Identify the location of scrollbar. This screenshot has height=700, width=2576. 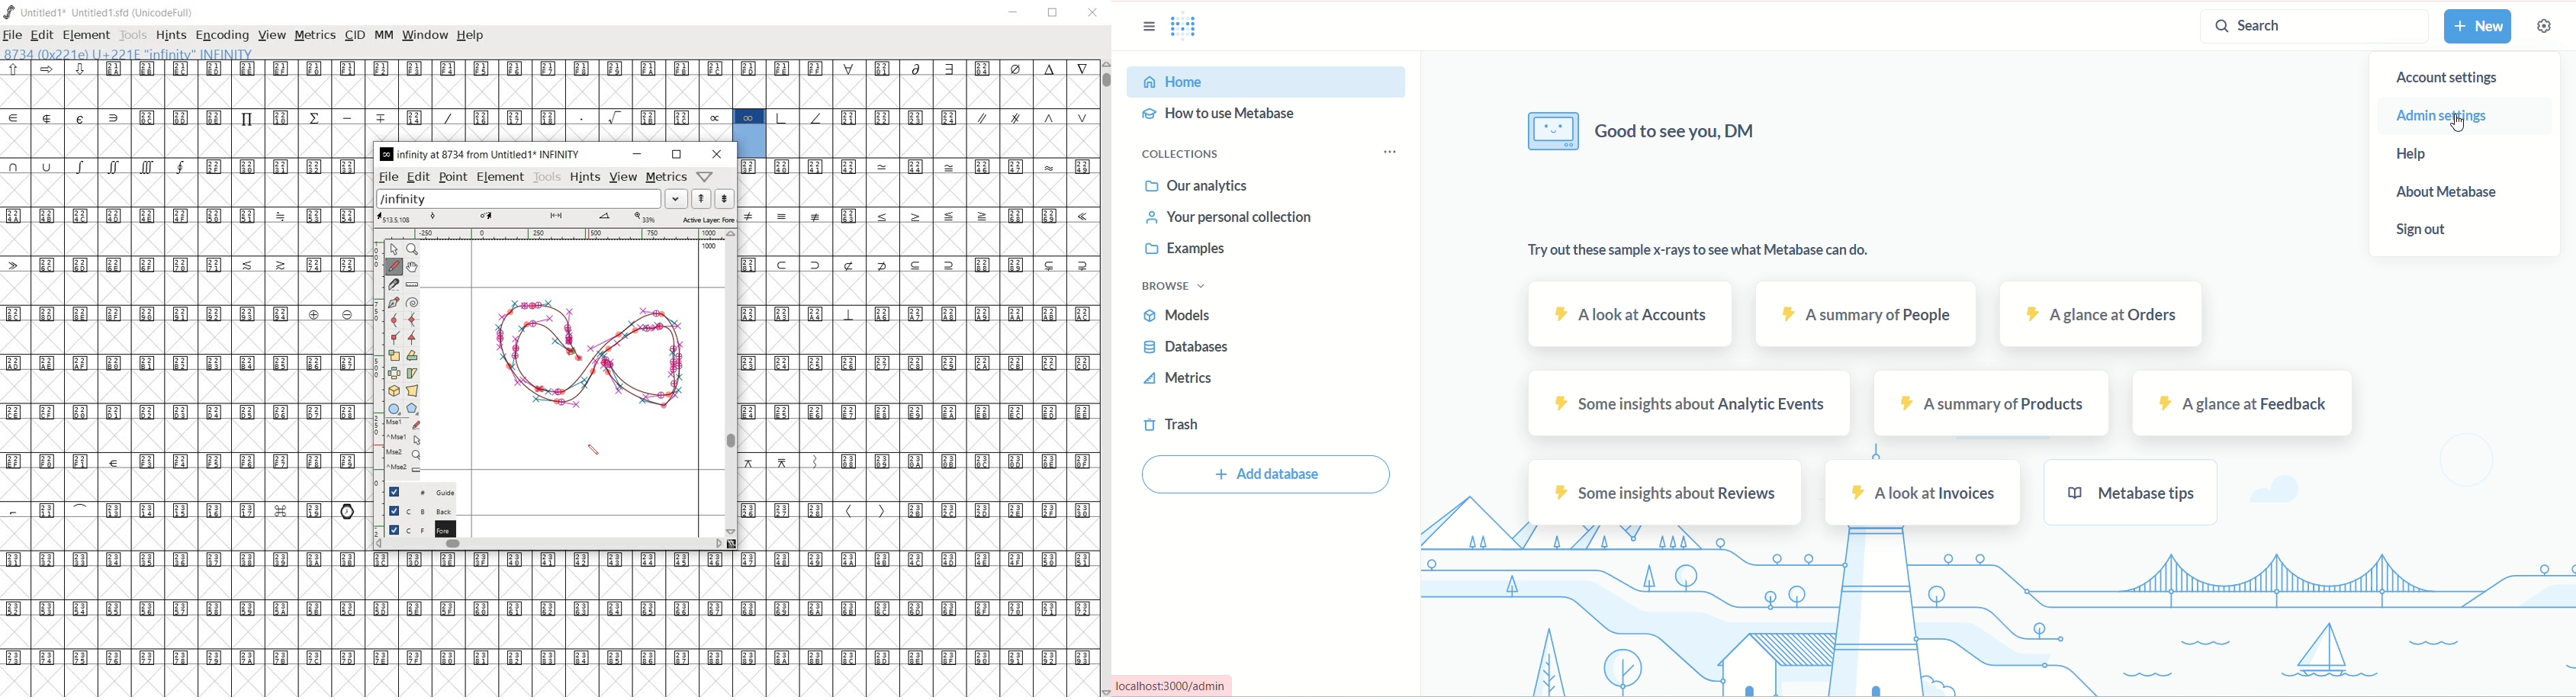
(734, 383).